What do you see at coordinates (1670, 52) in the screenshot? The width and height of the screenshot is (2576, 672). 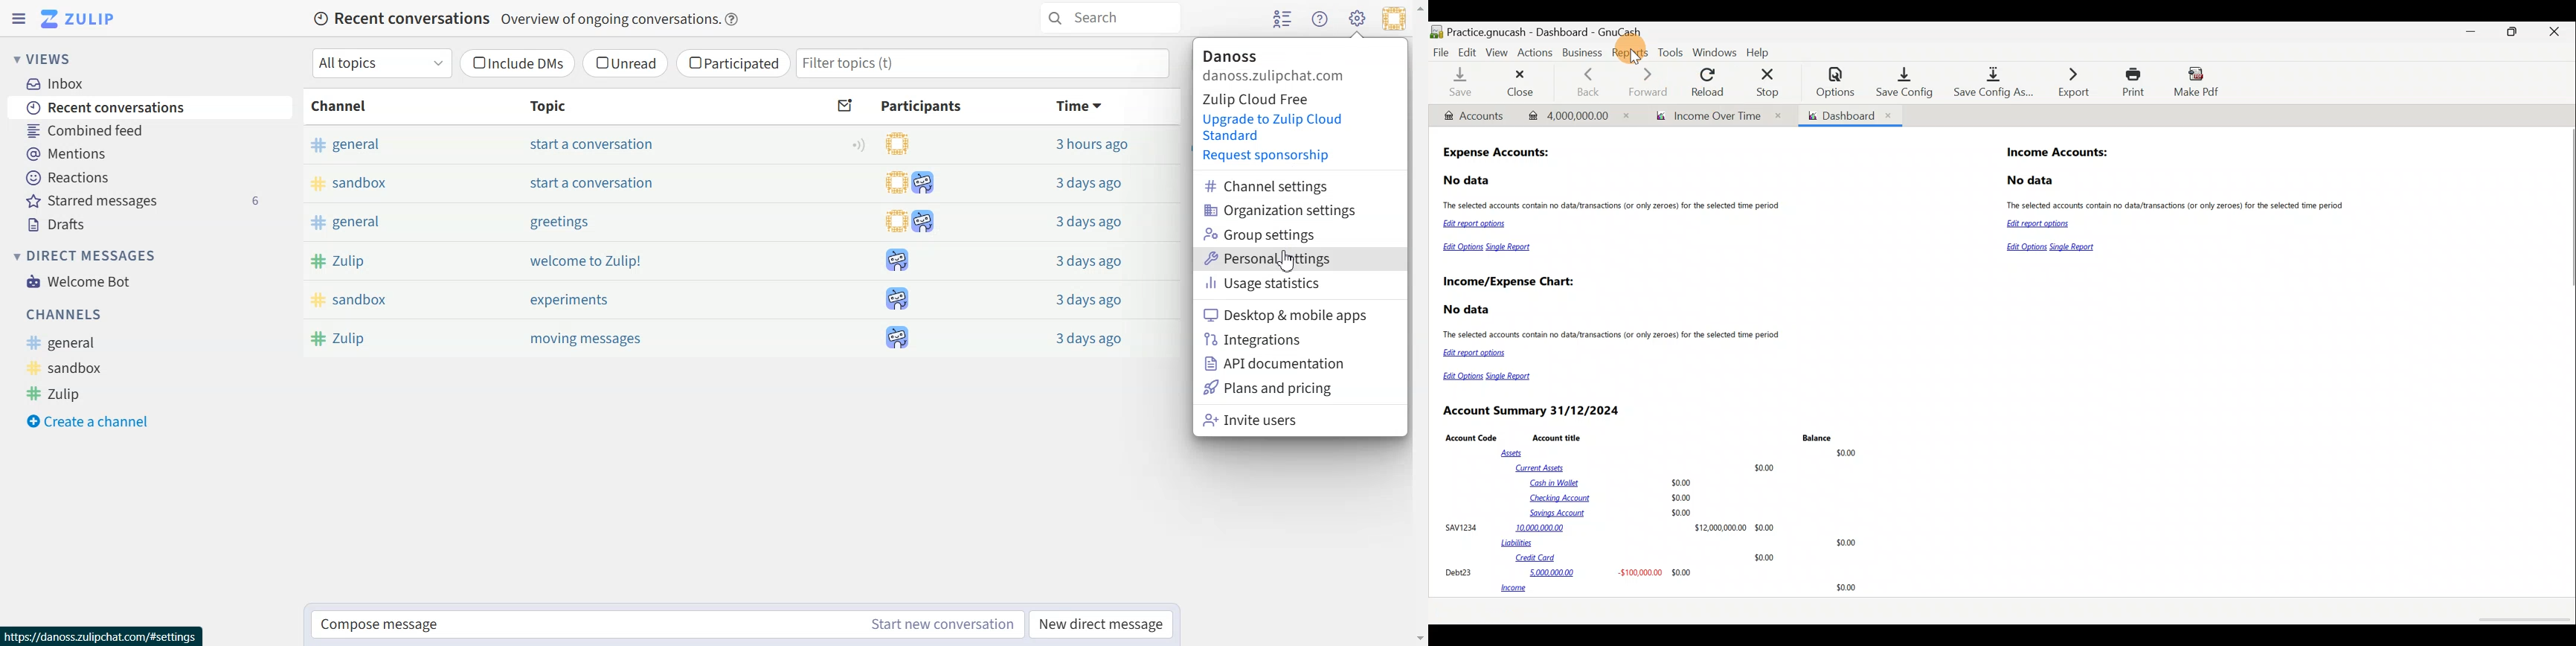 I see `Tools` at bounding box center [1670, 52].